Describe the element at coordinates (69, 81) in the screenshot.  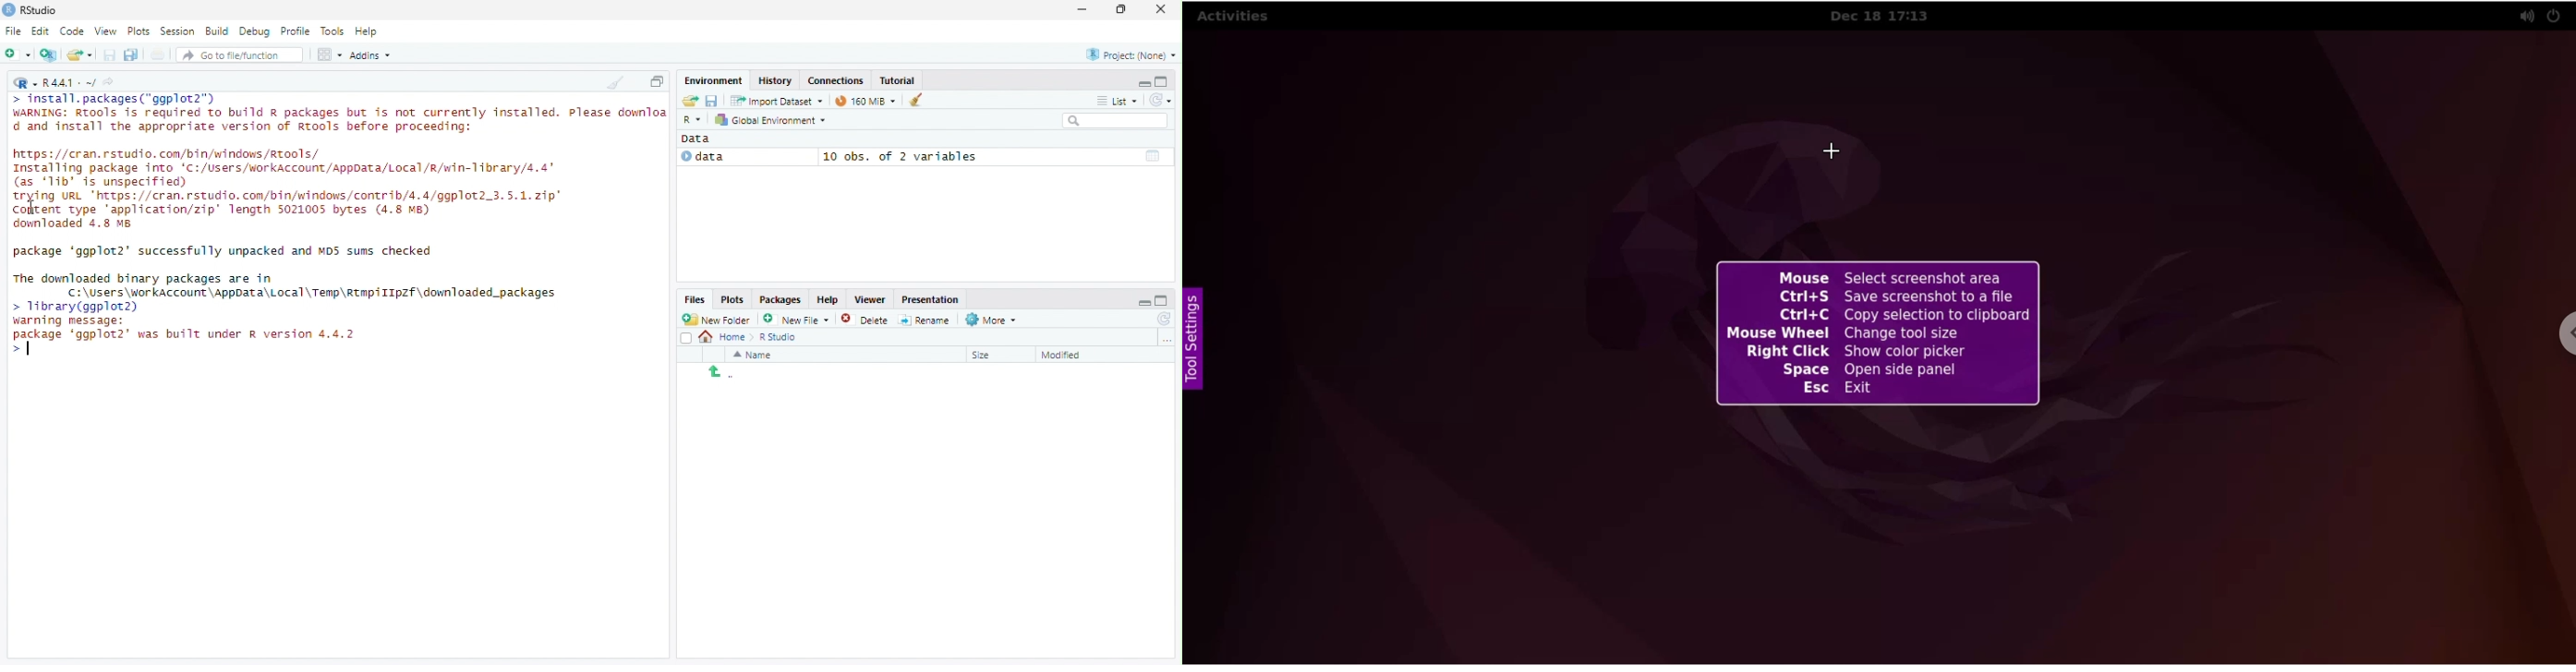
I see `R language version - R 4.4.1` at that location.